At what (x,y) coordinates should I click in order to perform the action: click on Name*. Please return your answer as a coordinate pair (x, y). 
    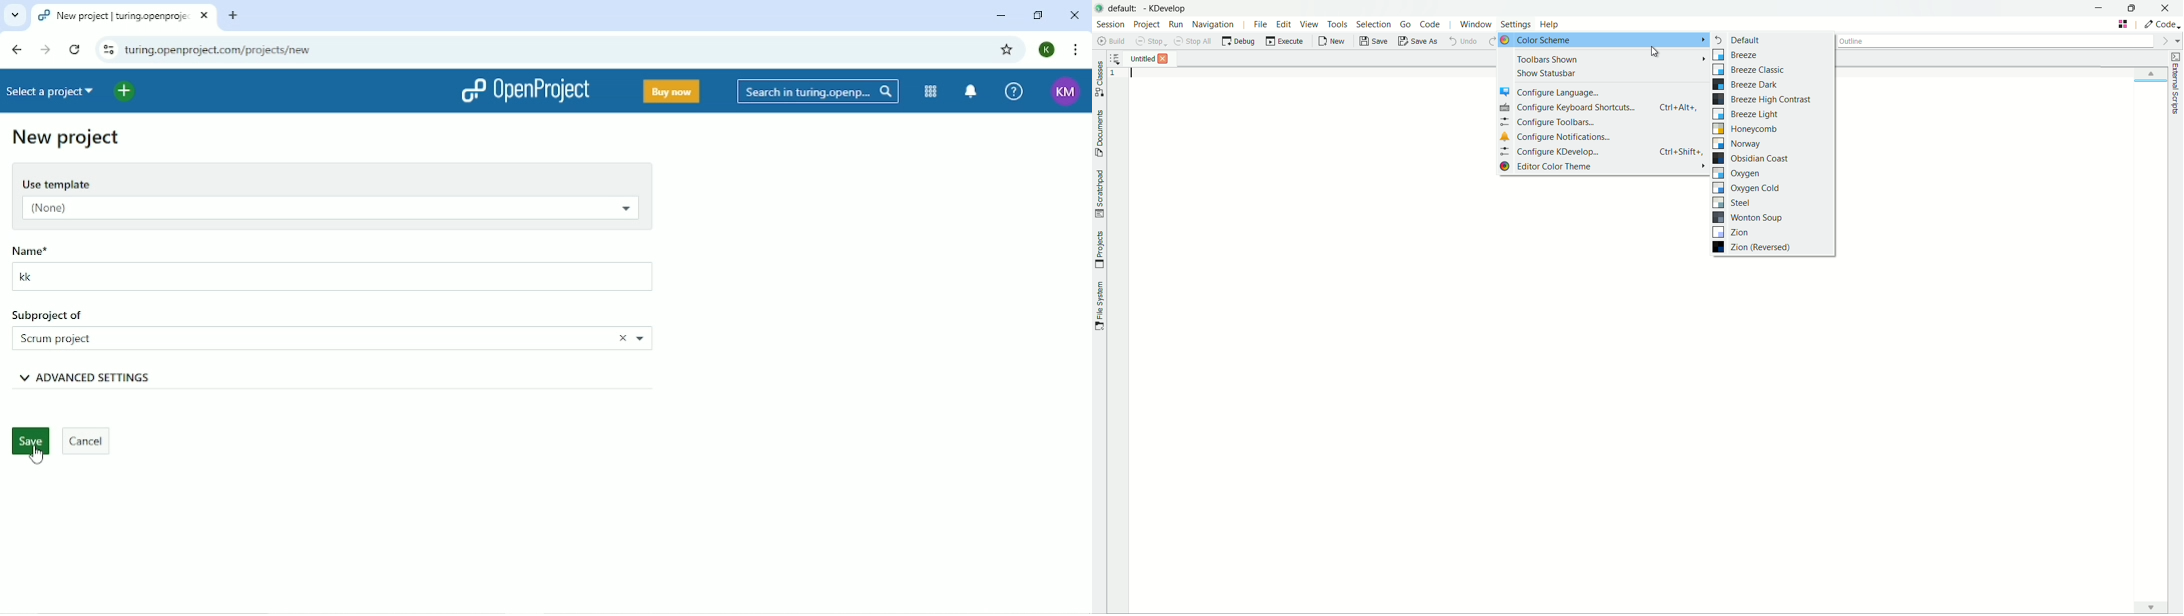
    Looking at the image, I should click on (61, 248).